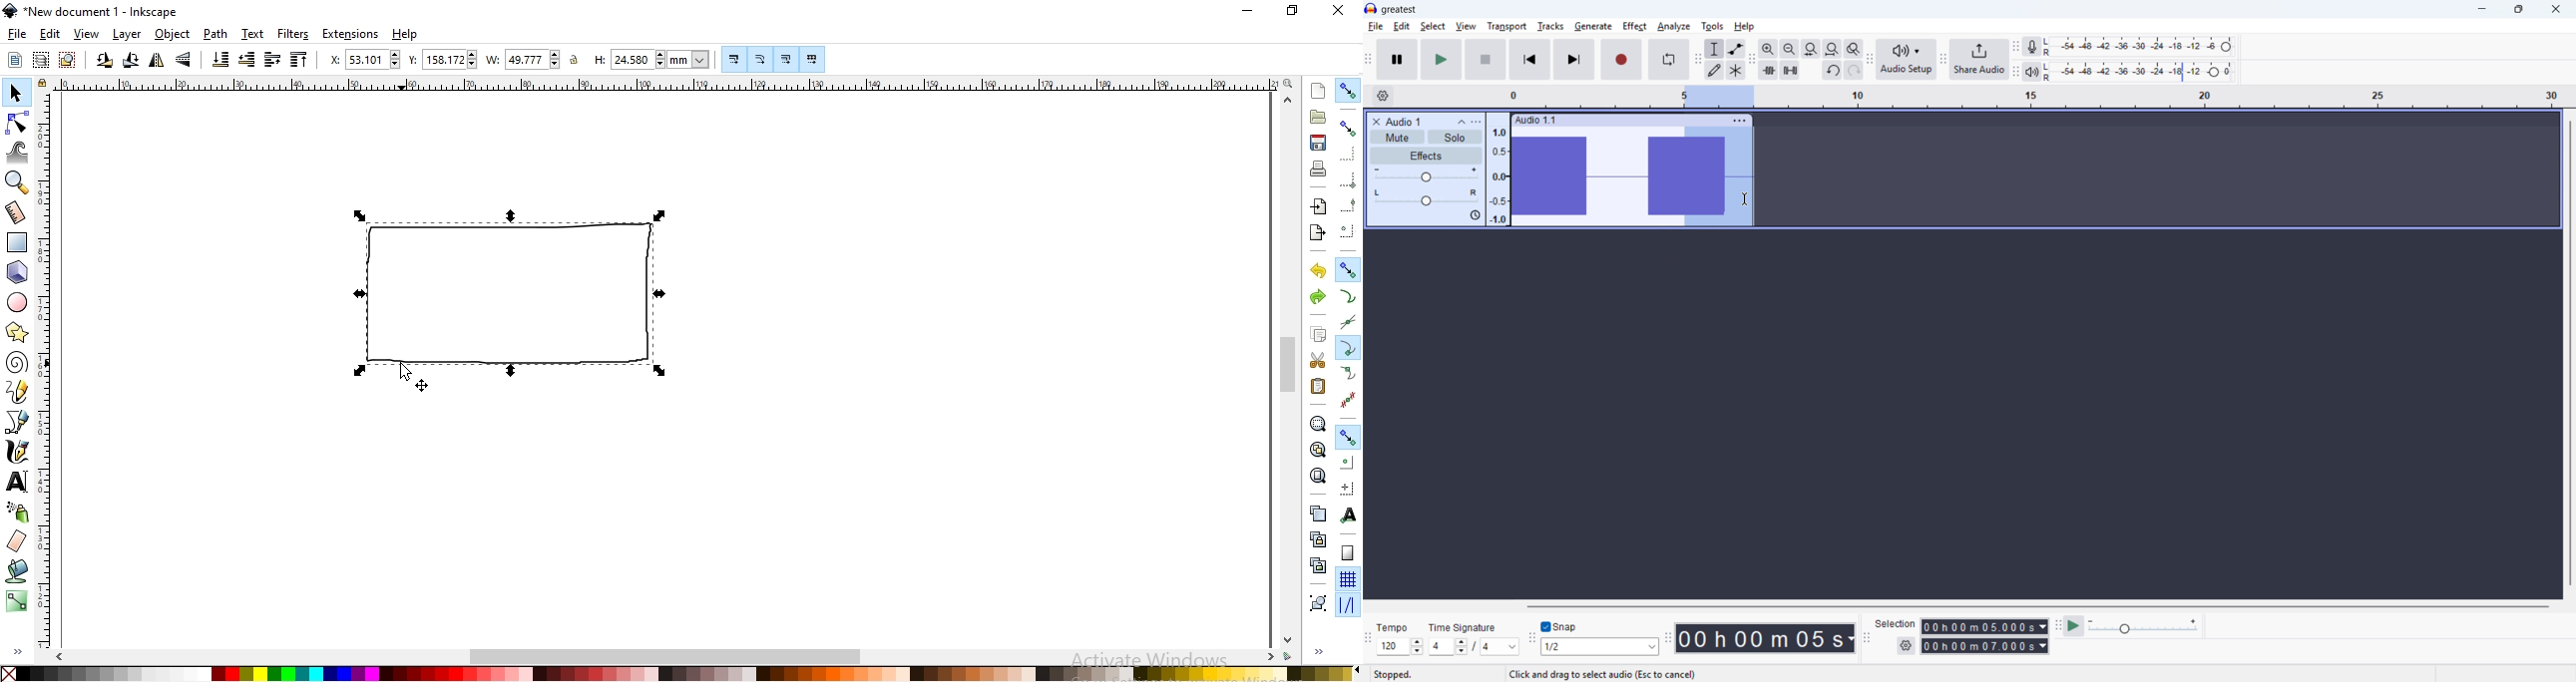 The width and height of the screenshot is (2576, 700). I want to click on Playback metre toolbar , so click(2016, 73).